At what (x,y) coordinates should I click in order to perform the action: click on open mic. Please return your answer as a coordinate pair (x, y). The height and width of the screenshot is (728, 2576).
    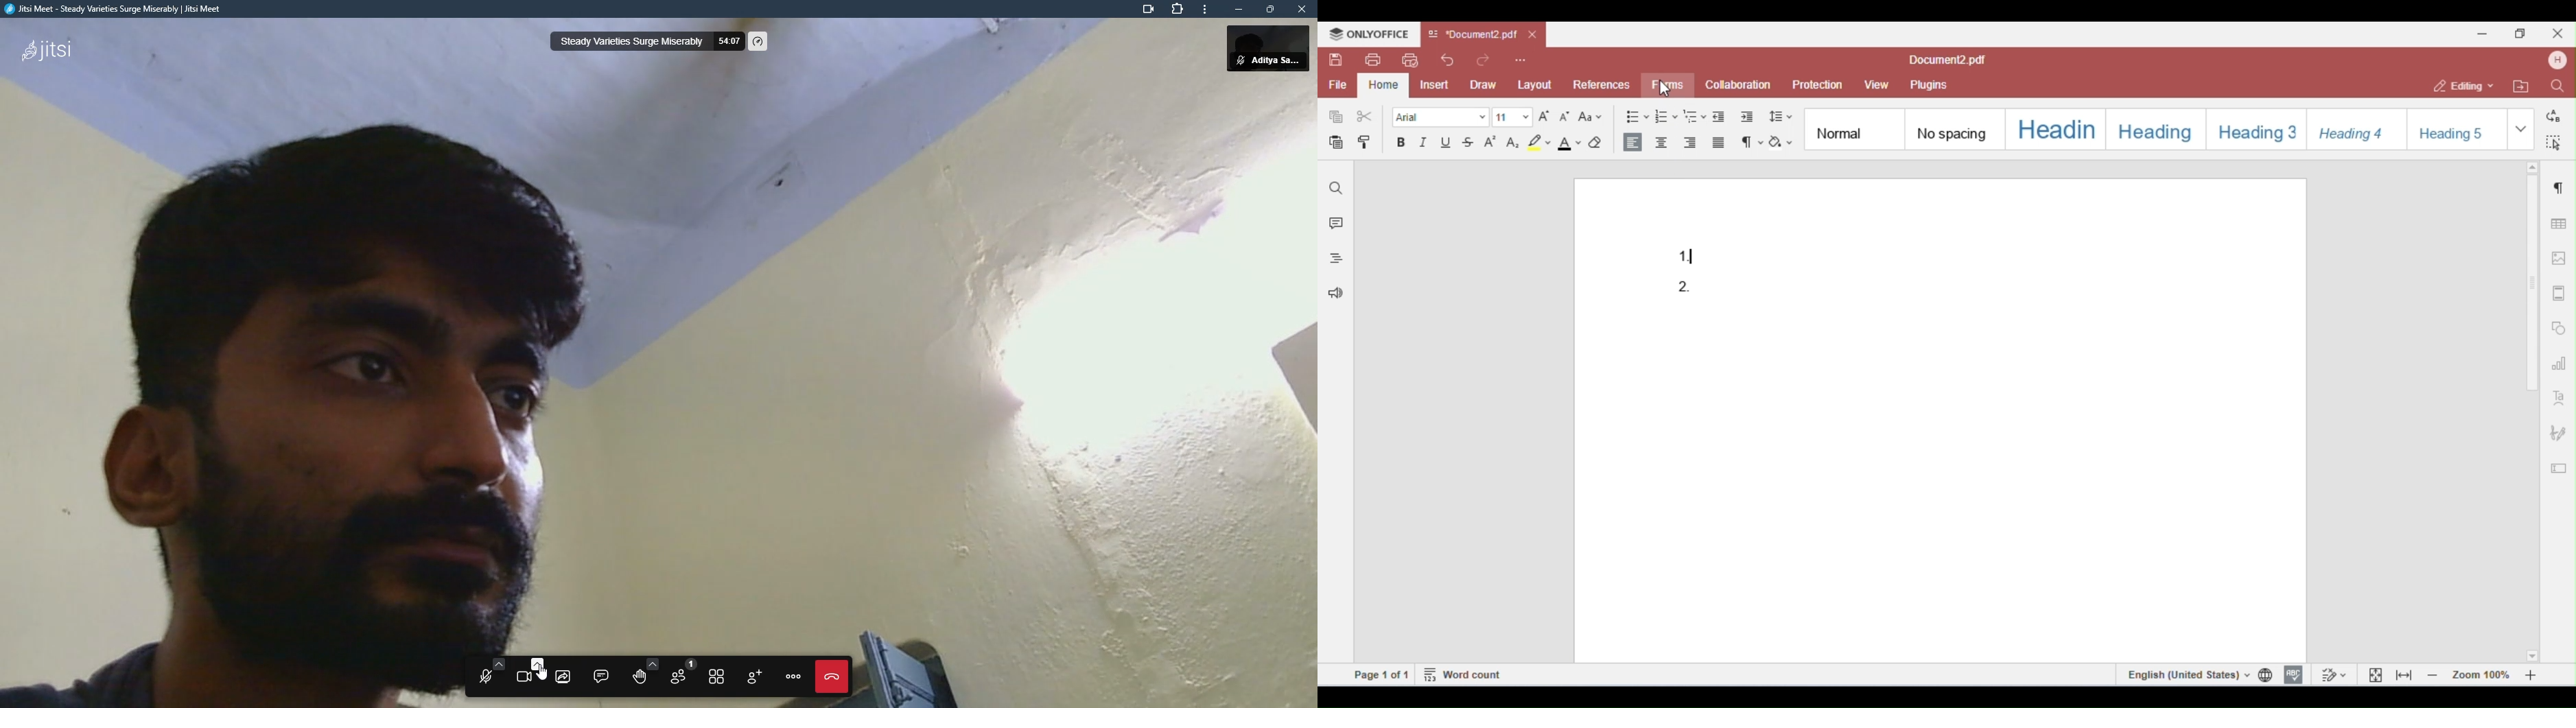
    Looking at the image, I should click on (486, 676).